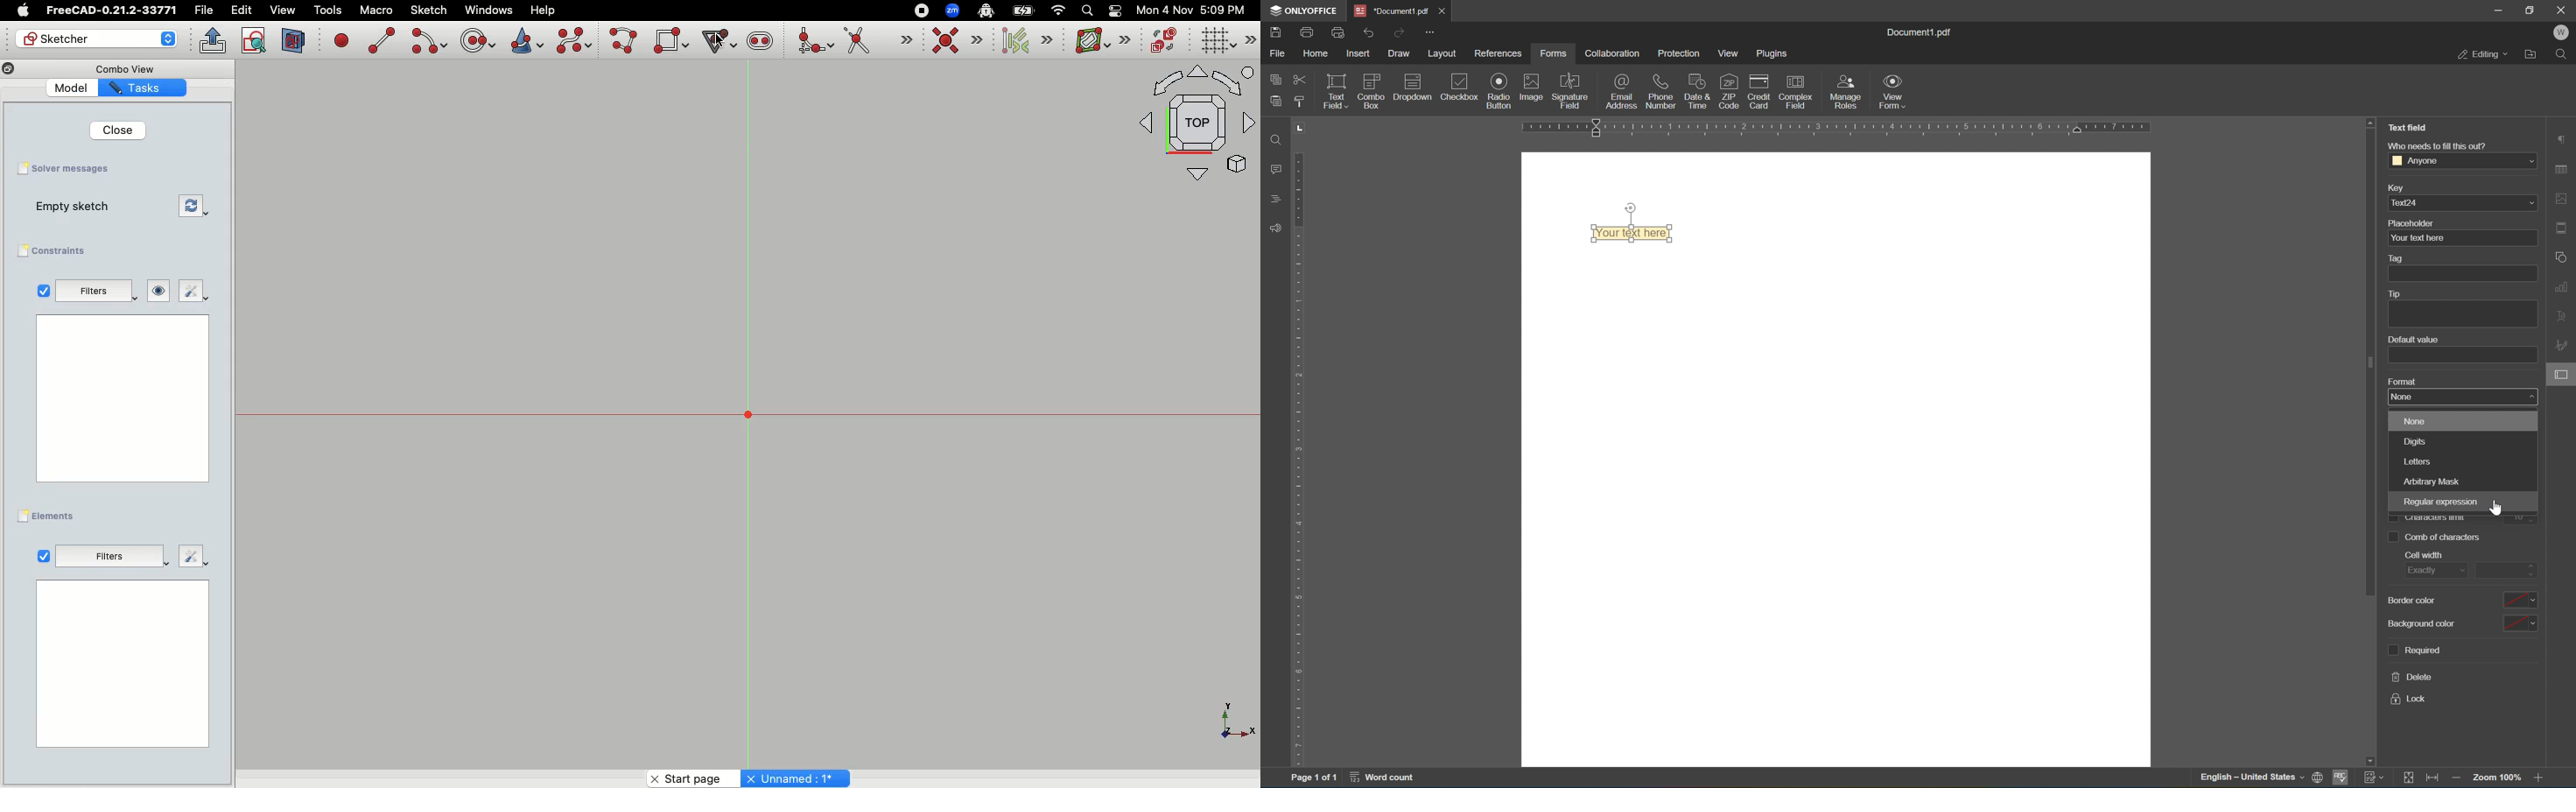  Describe the element at coordinates (161, 289) in the screenshot. I see `Show/hide all listed constraints from 3D view` at that location.